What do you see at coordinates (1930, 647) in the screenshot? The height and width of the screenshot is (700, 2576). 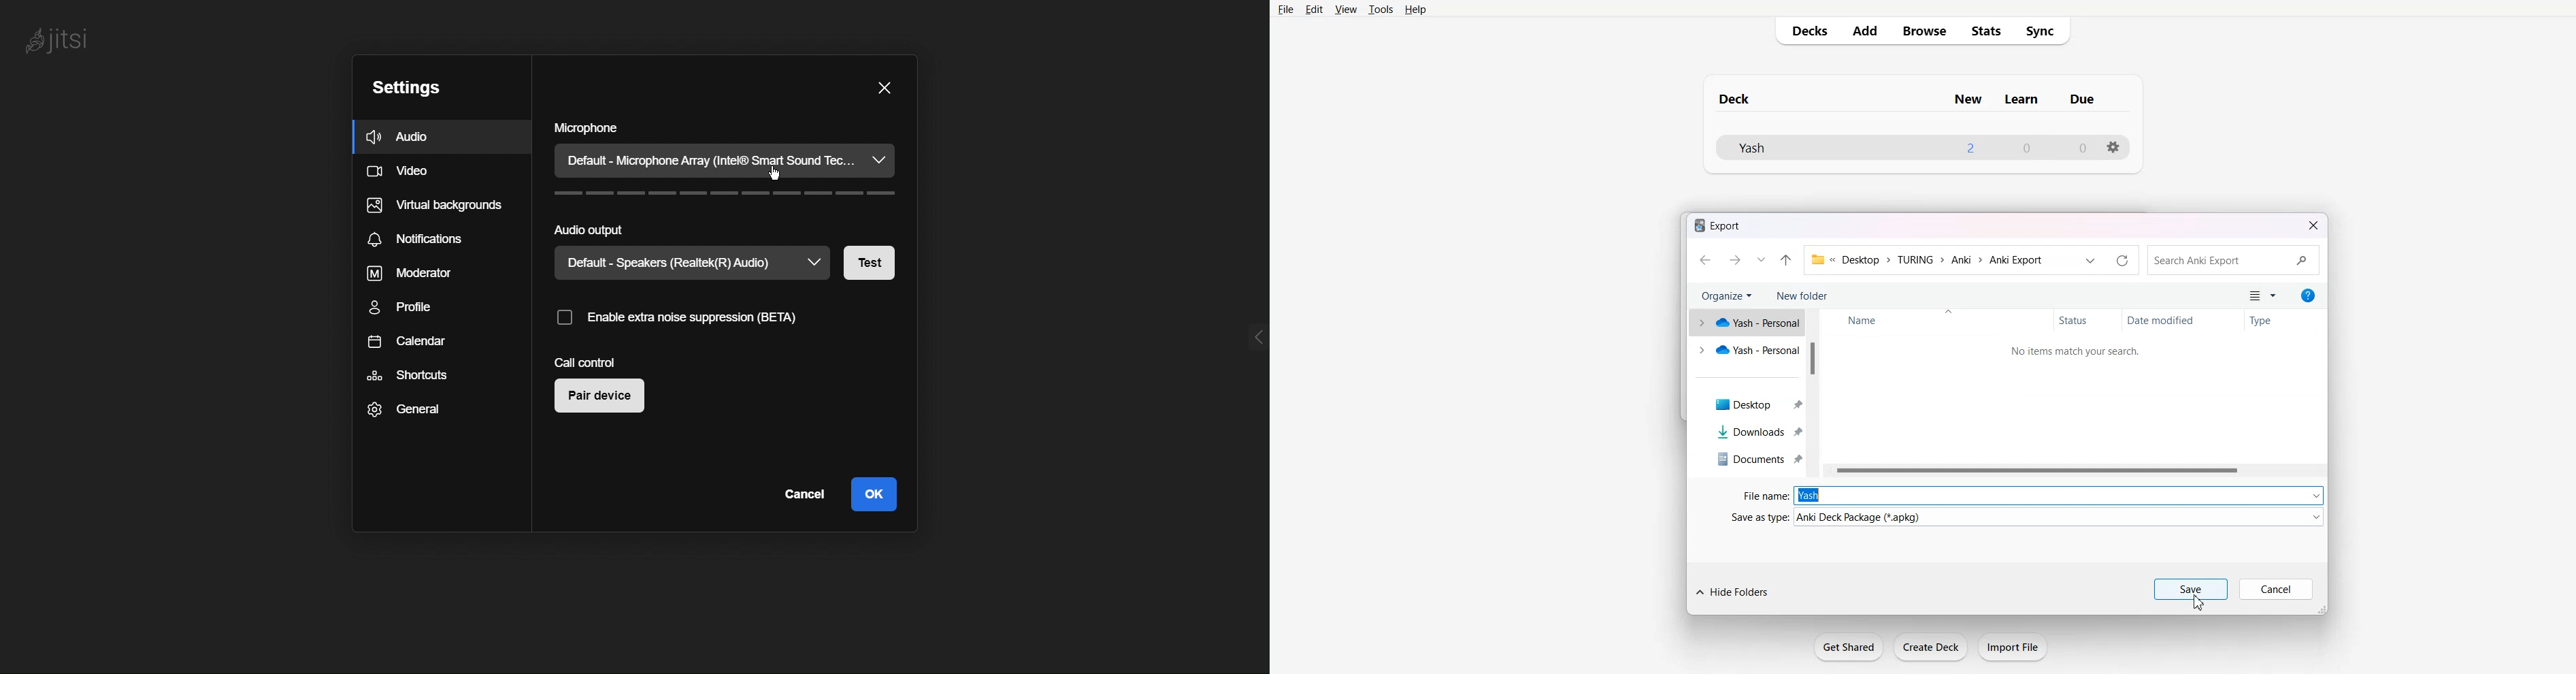 I see `Create Deck` at bounding box center [1930, 647].